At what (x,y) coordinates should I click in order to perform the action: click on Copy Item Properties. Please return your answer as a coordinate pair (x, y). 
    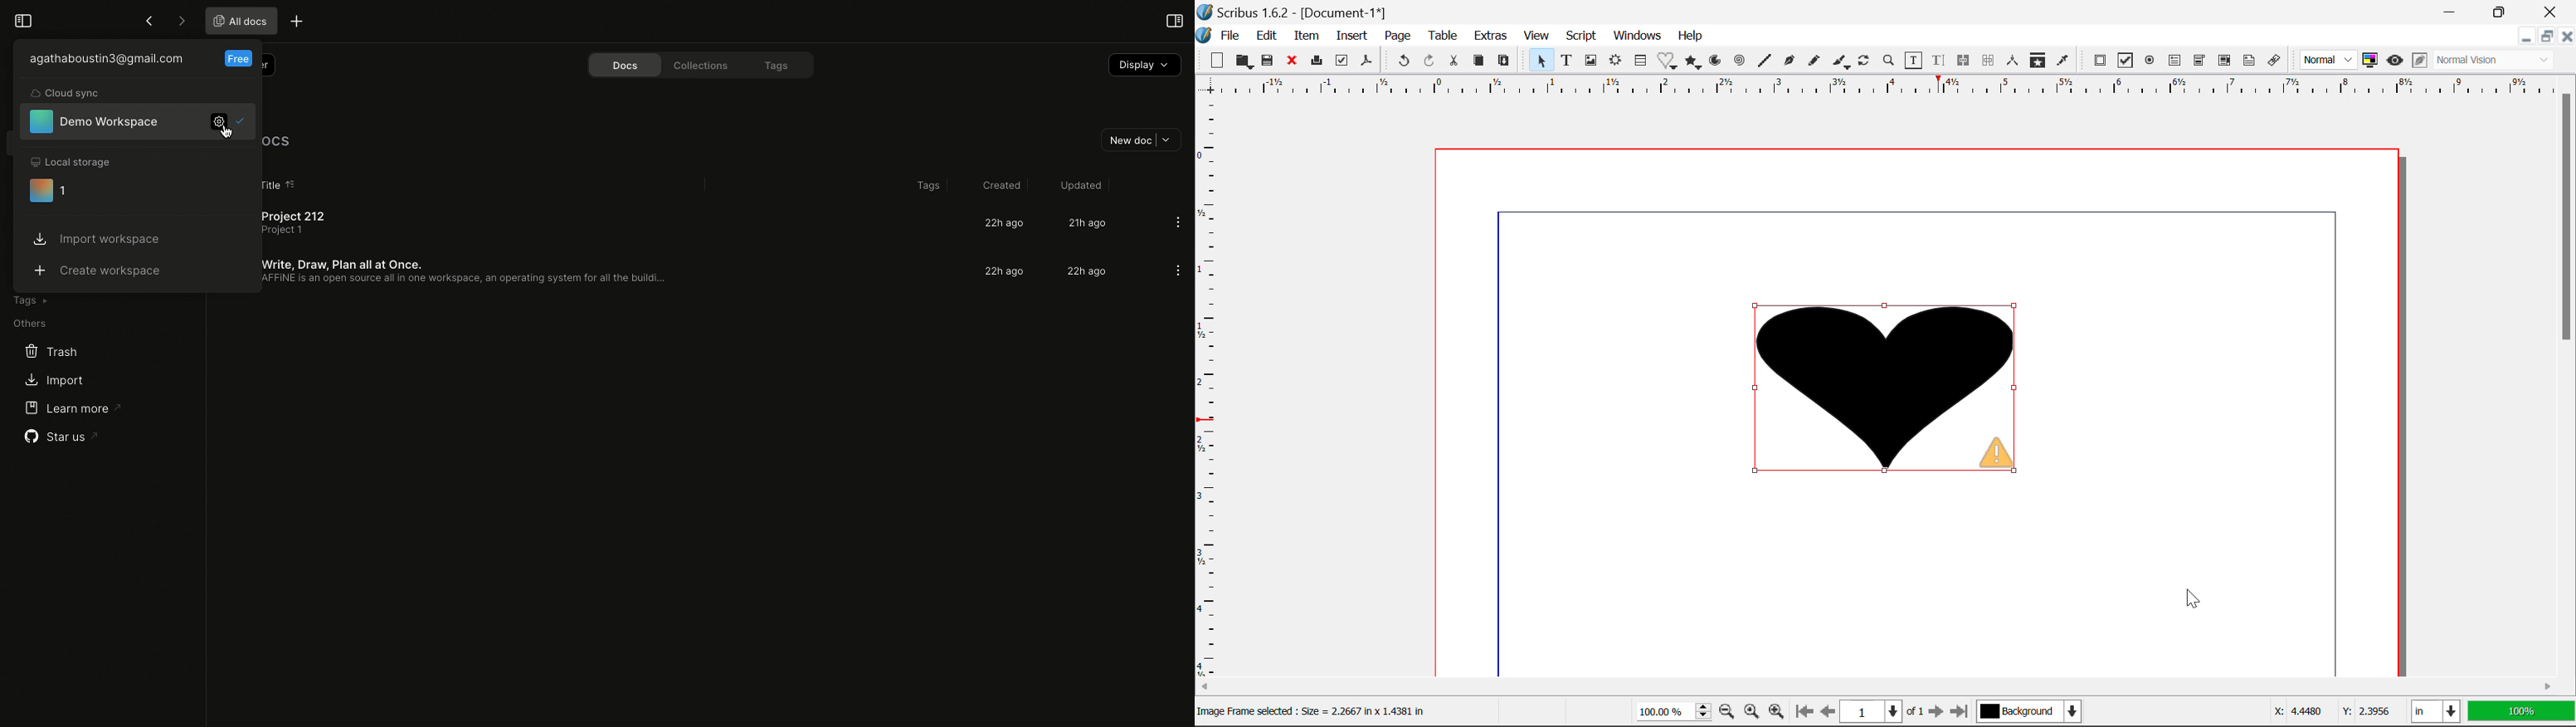
    Looking at the image, I should click on (2041, 62).